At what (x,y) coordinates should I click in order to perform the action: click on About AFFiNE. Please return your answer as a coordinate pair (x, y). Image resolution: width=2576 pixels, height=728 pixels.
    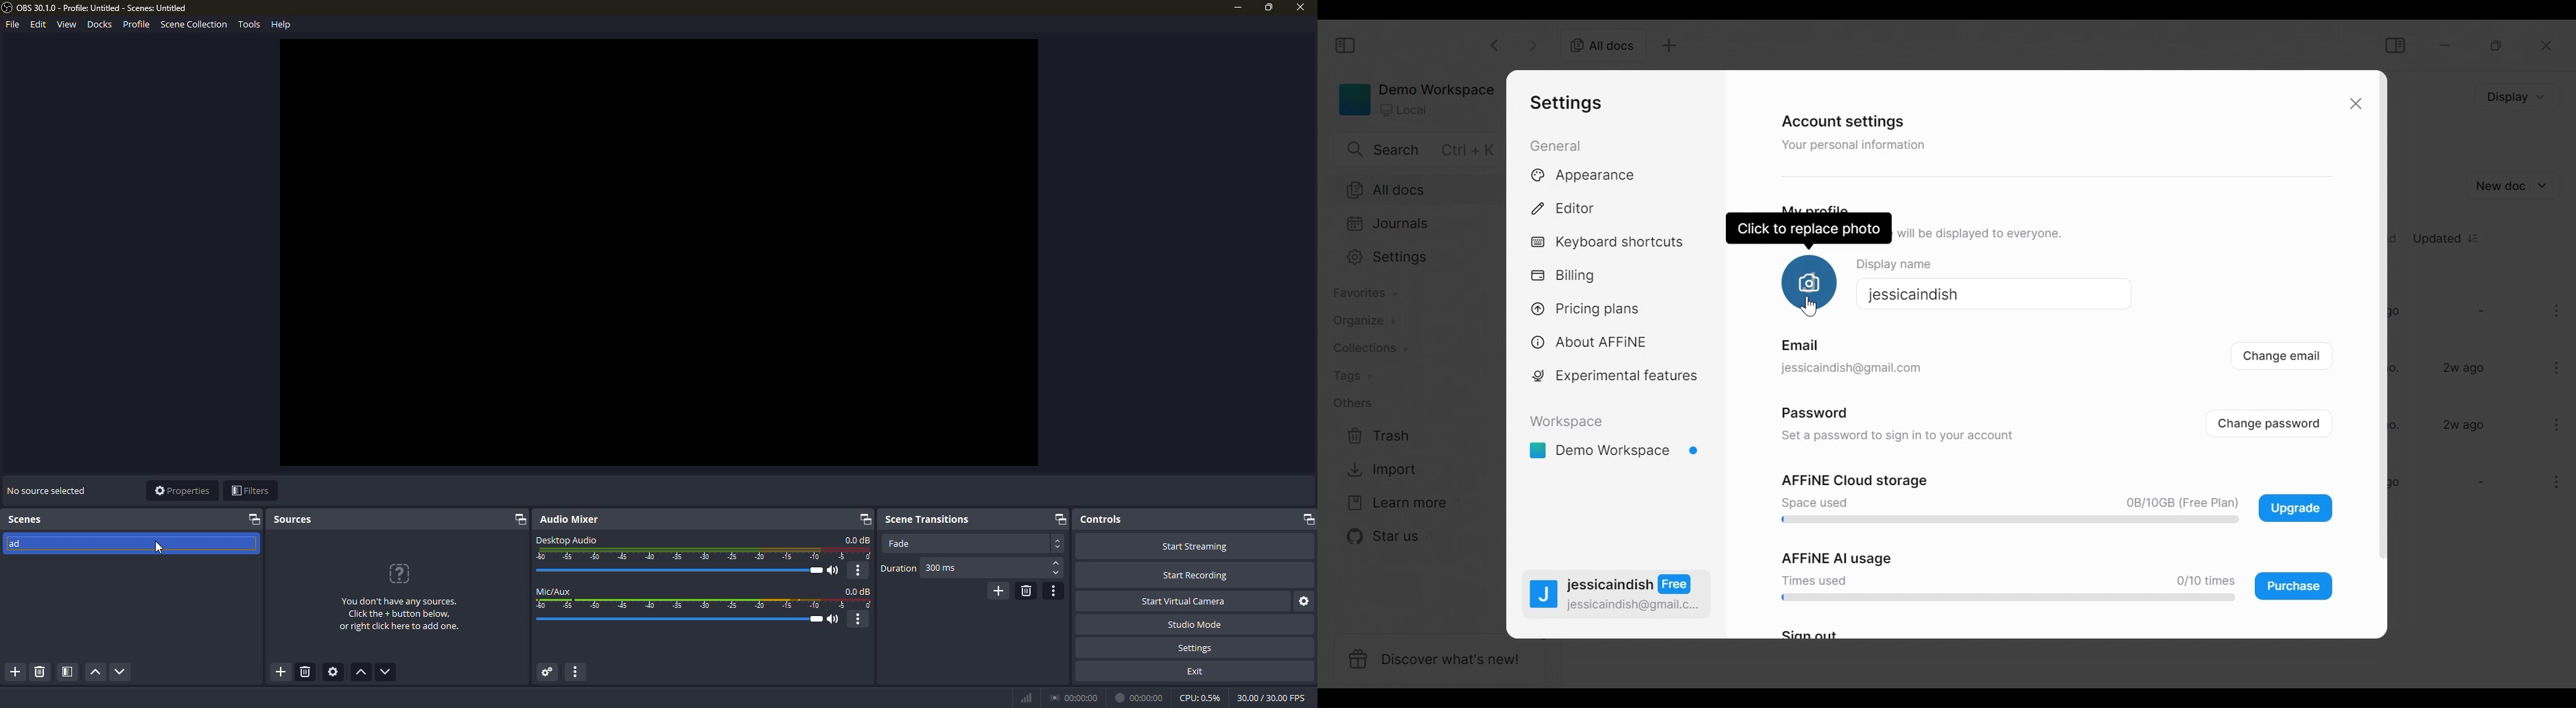
    Looking at the image, I should click on (1590, 343).